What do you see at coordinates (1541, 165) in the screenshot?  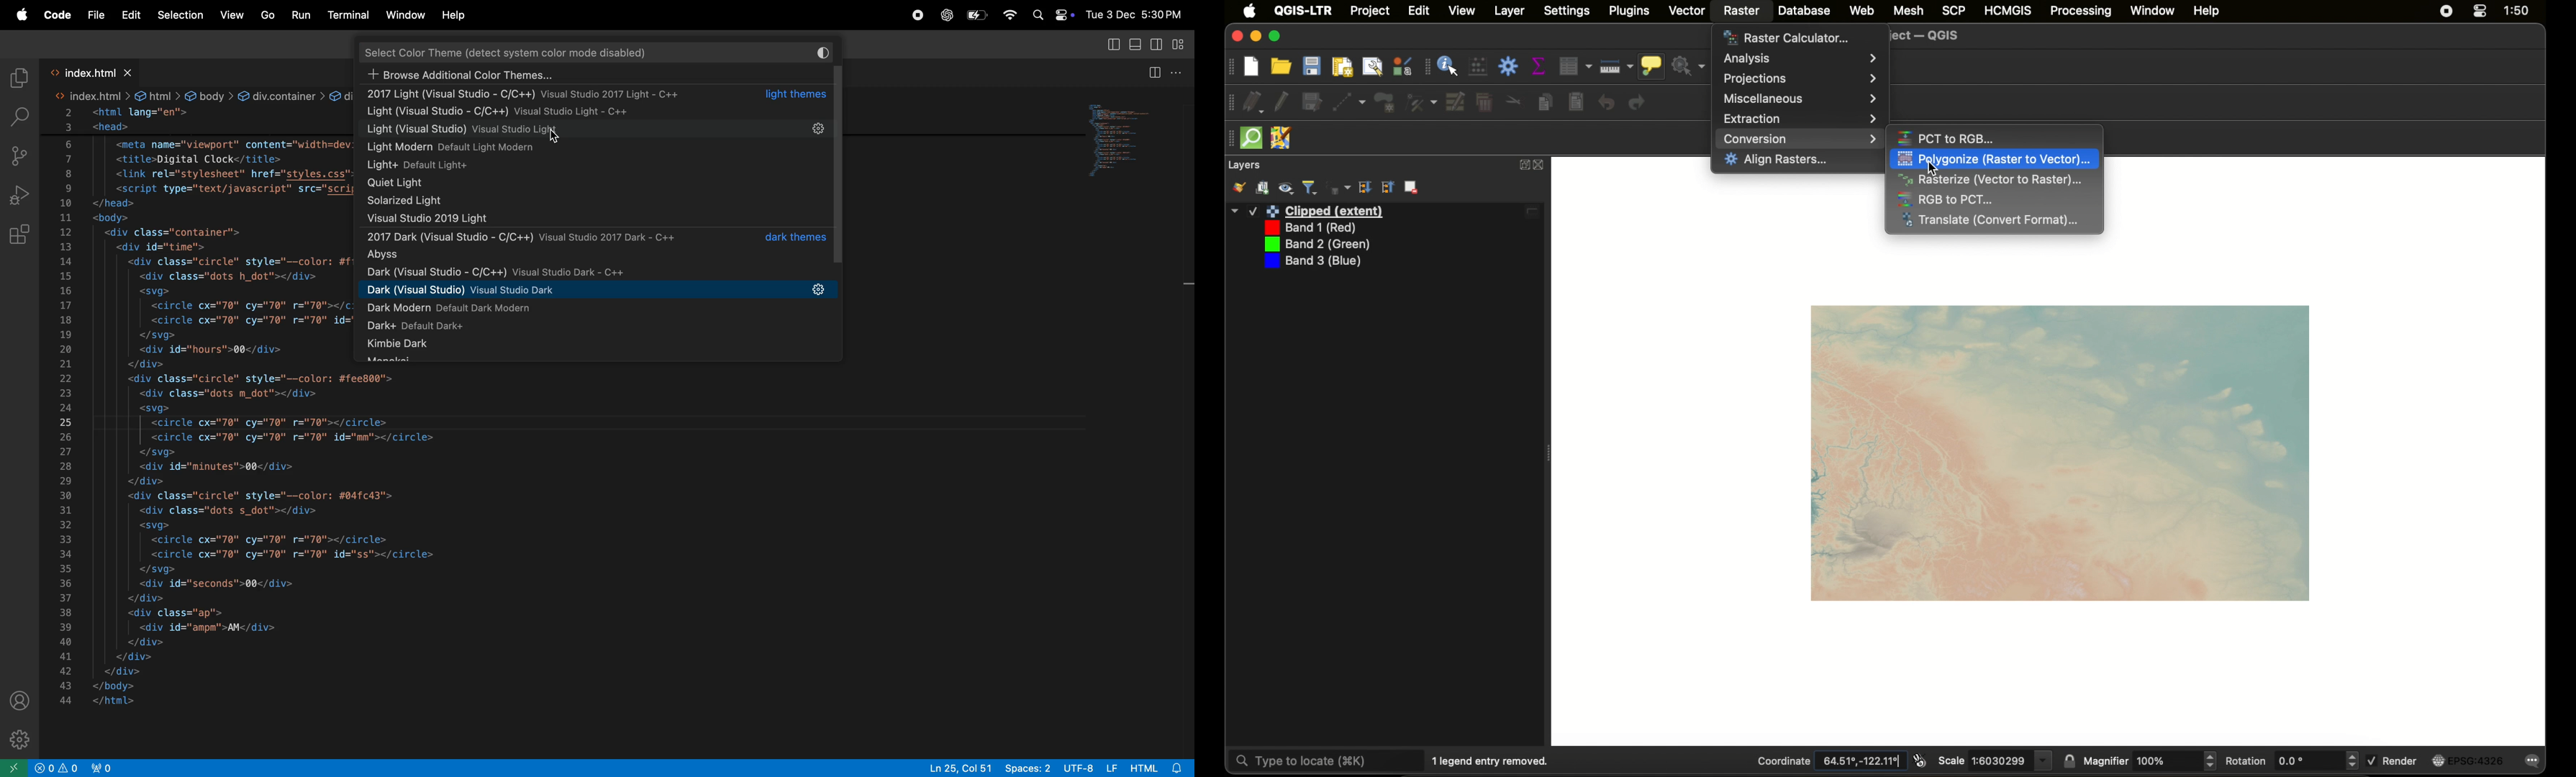 I see `close` at bounding box center [1541, 165].